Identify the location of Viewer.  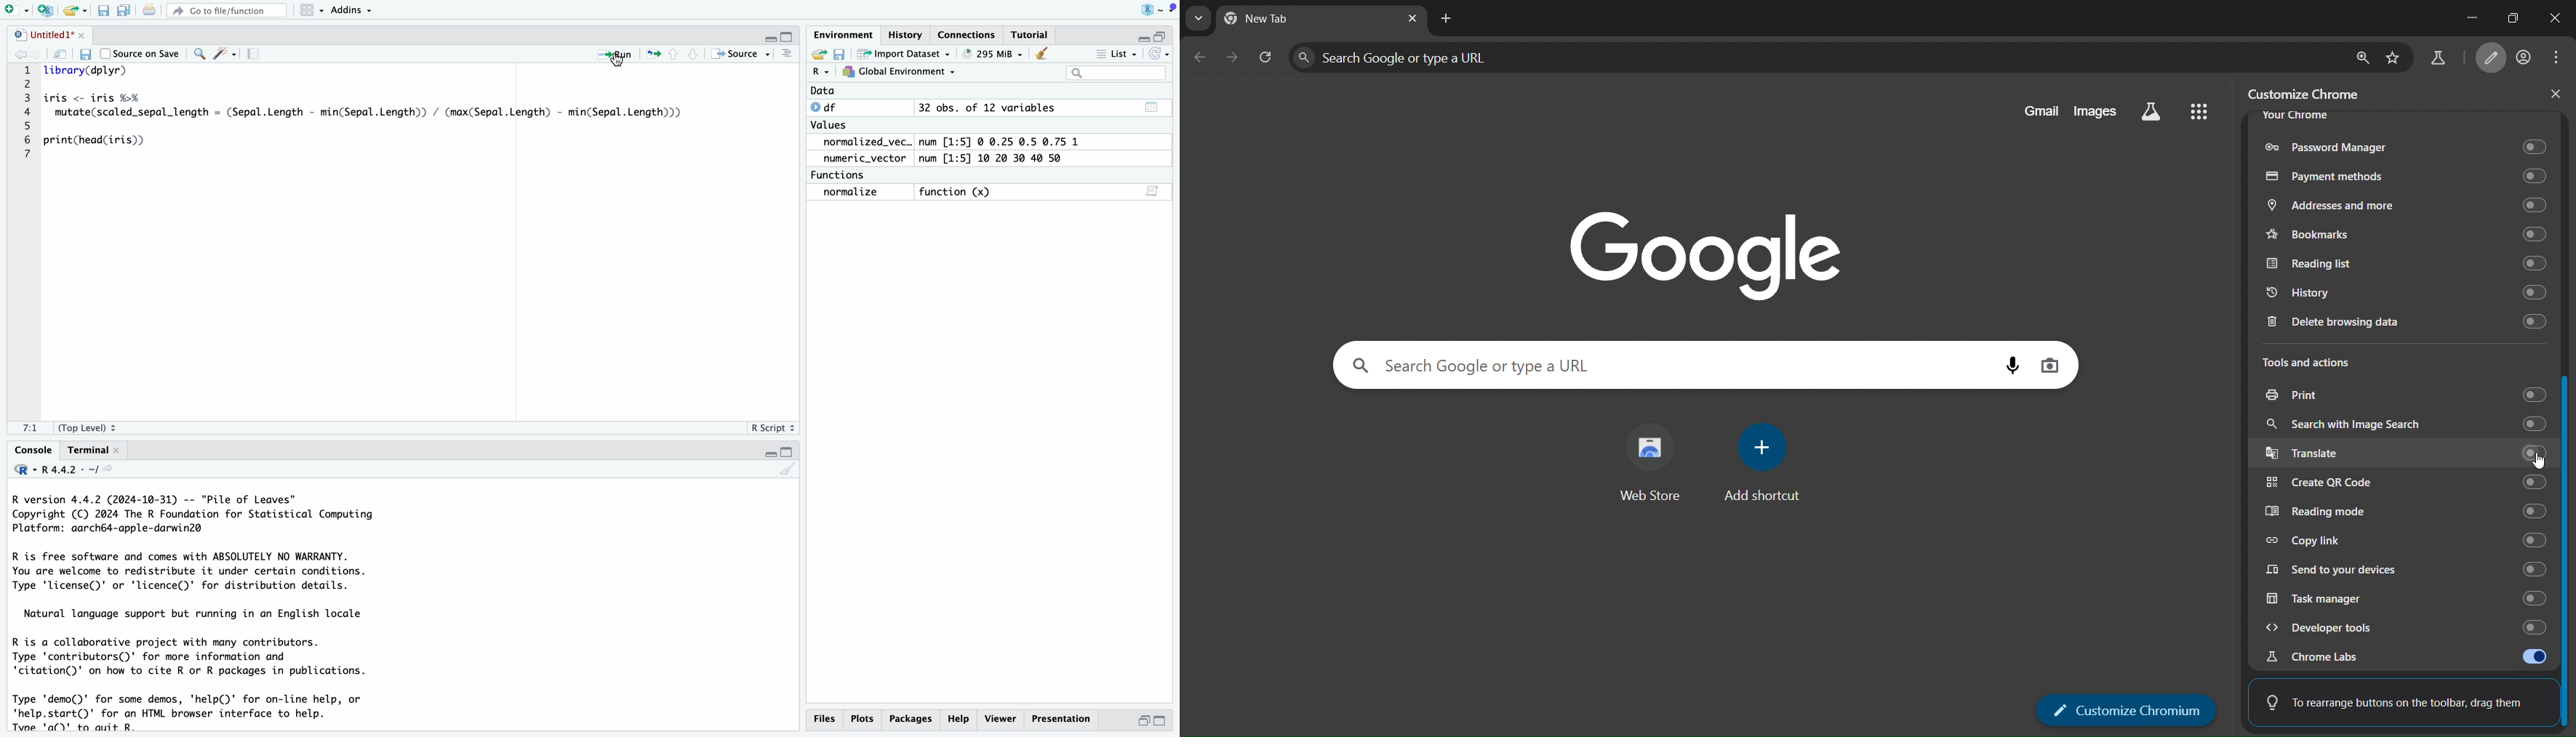
(1001, 717).